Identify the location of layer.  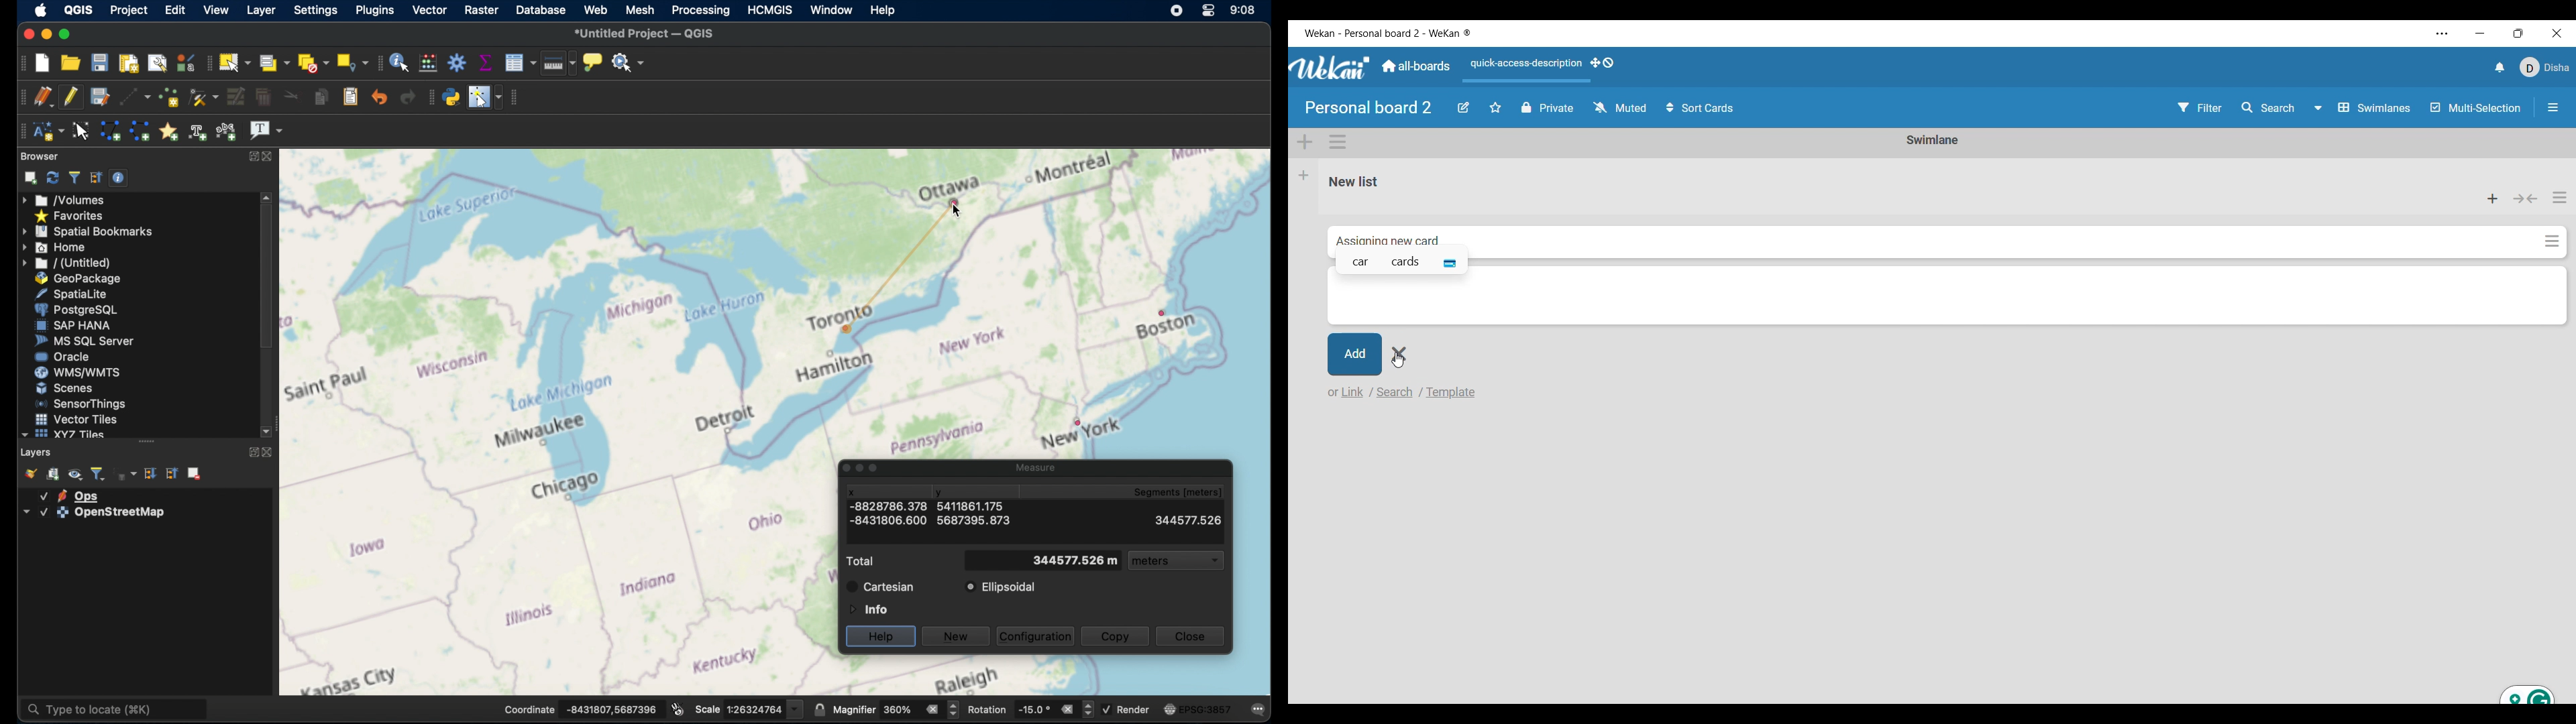
(91, 513).